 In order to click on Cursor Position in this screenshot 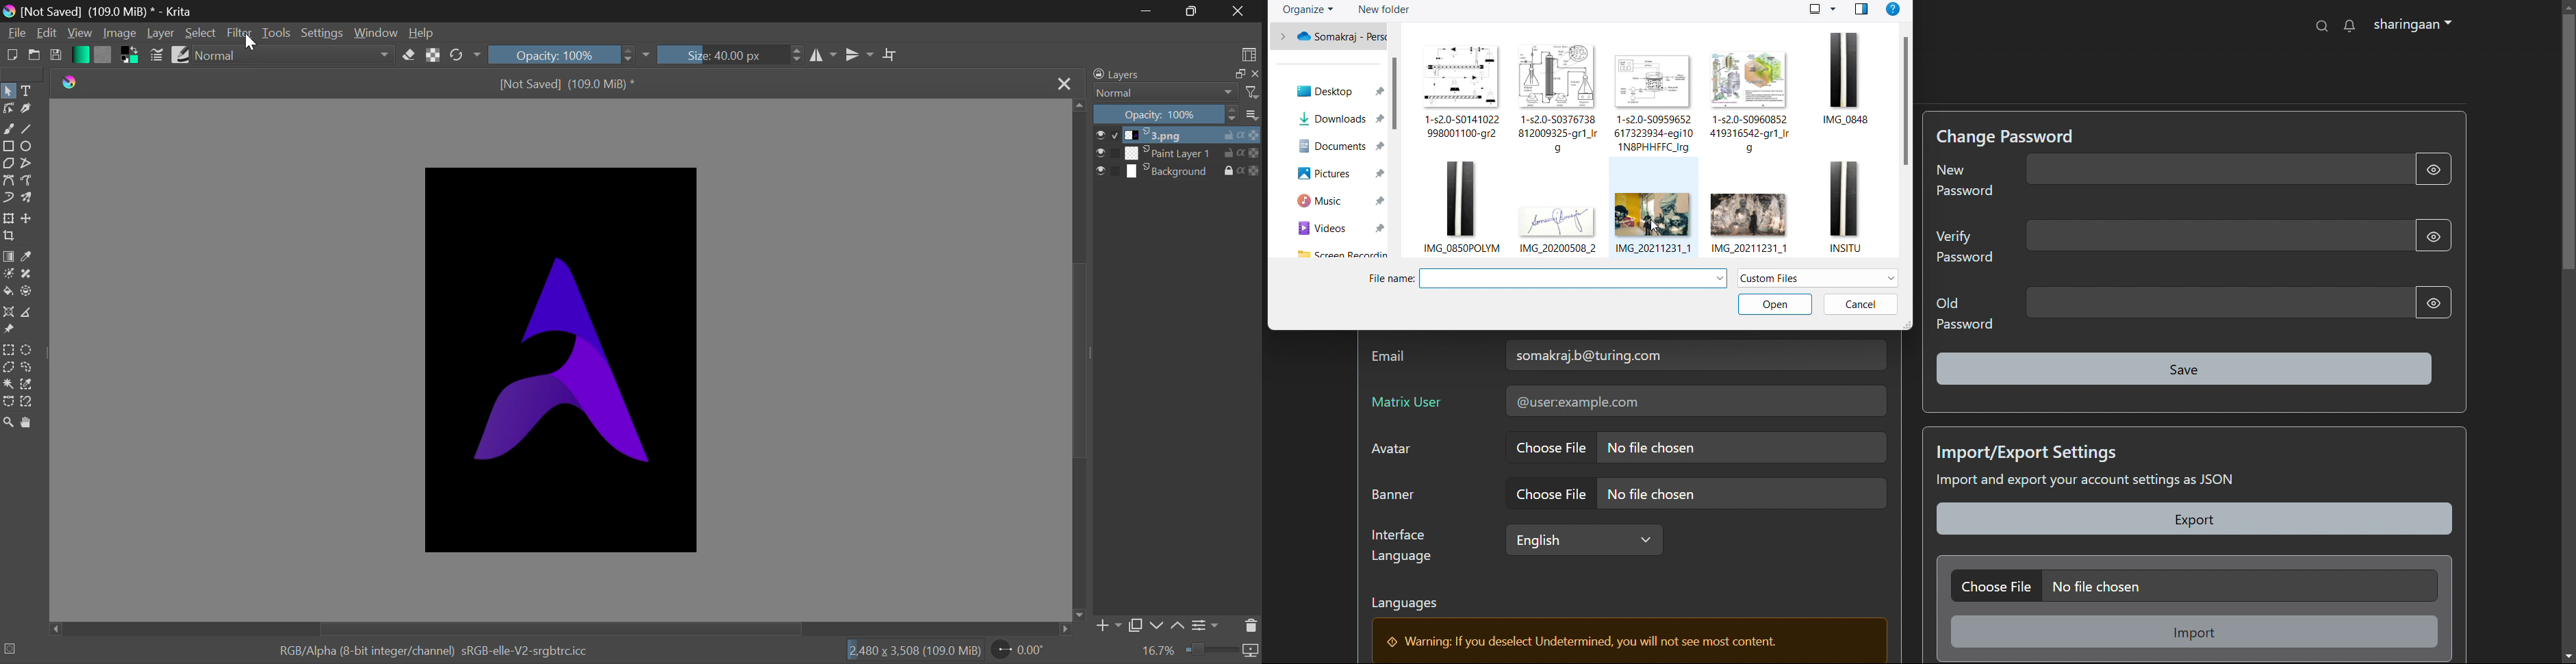, I will do `click(249, 40)`.